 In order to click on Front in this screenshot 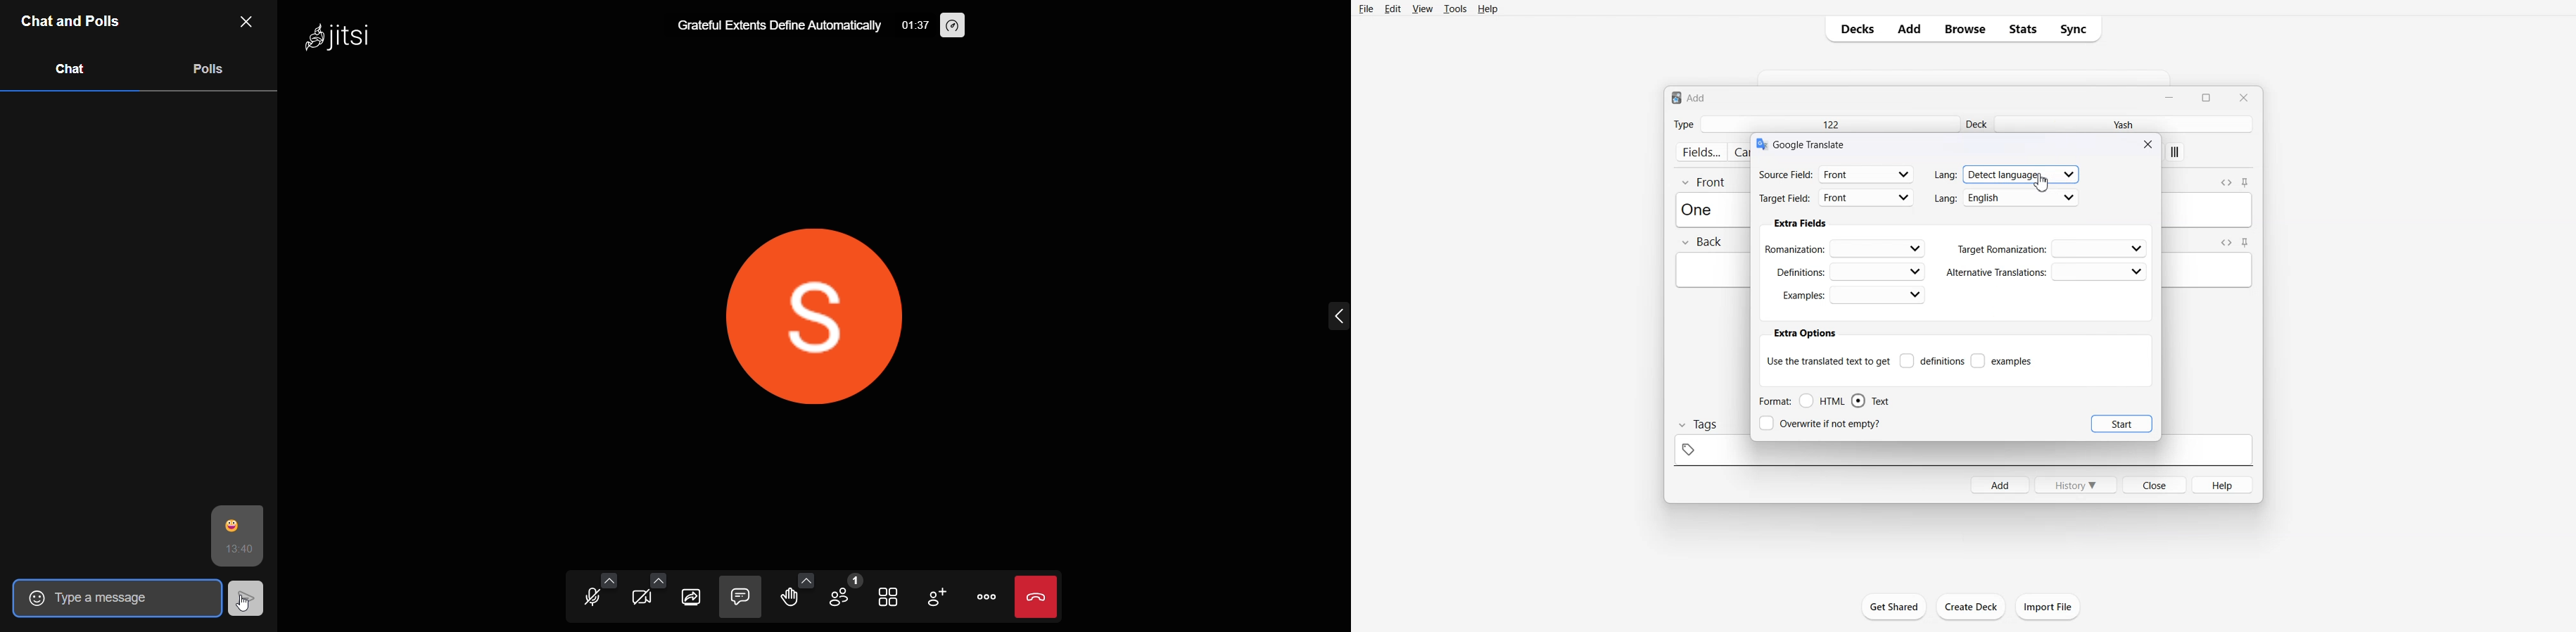, I will do `click(1705, 181)`.